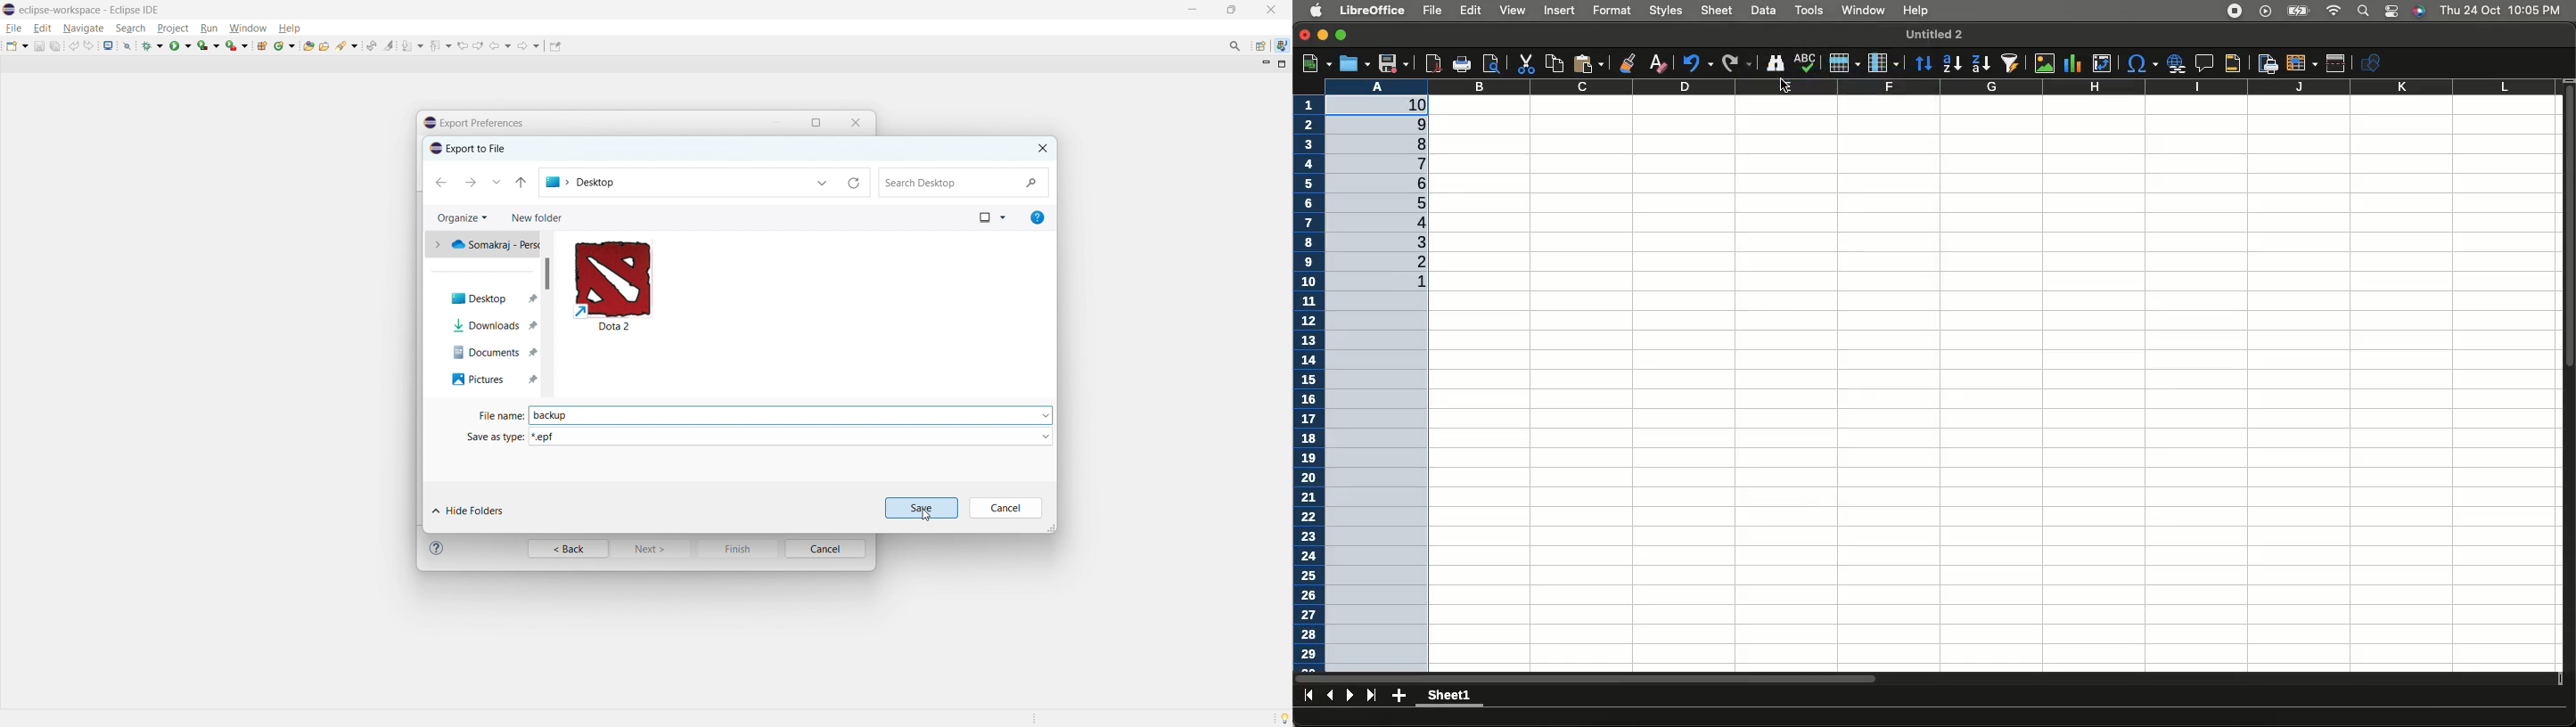 Image resolution: width=2576 pixels, height=728 pixels. Describe the element at coordinates (2362, 12) in the screenshot. I see `Search` at that location.